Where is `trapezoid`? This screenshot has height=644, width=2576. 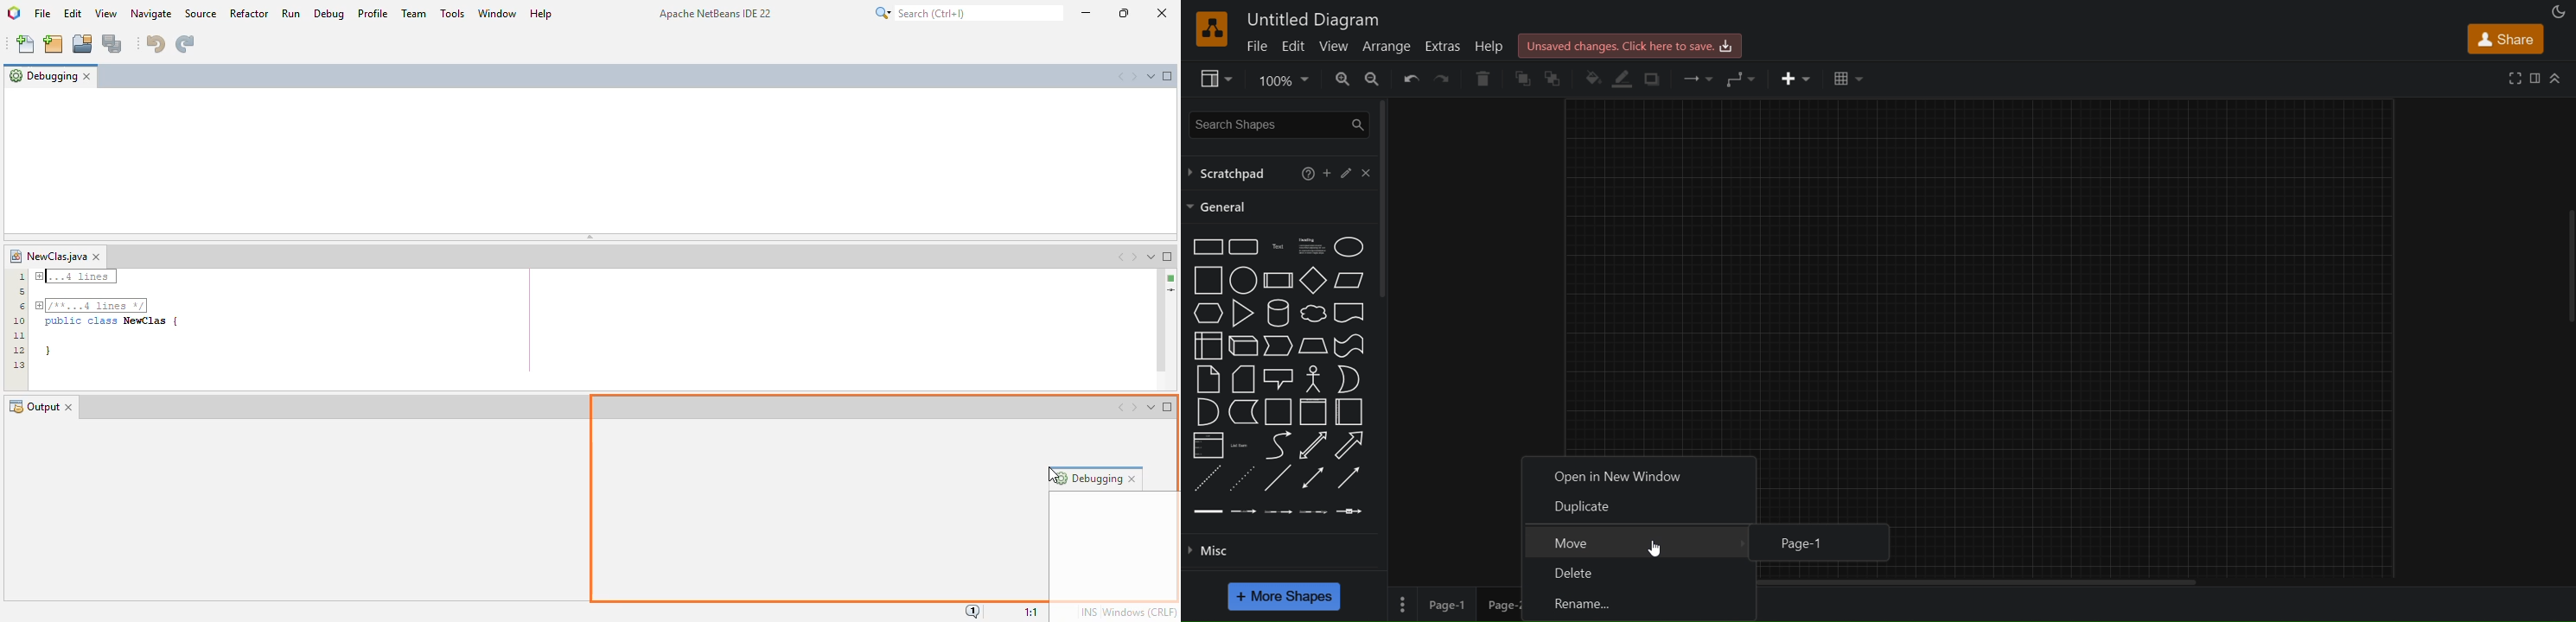 trapezoid is located at coordinates (1312, 346).